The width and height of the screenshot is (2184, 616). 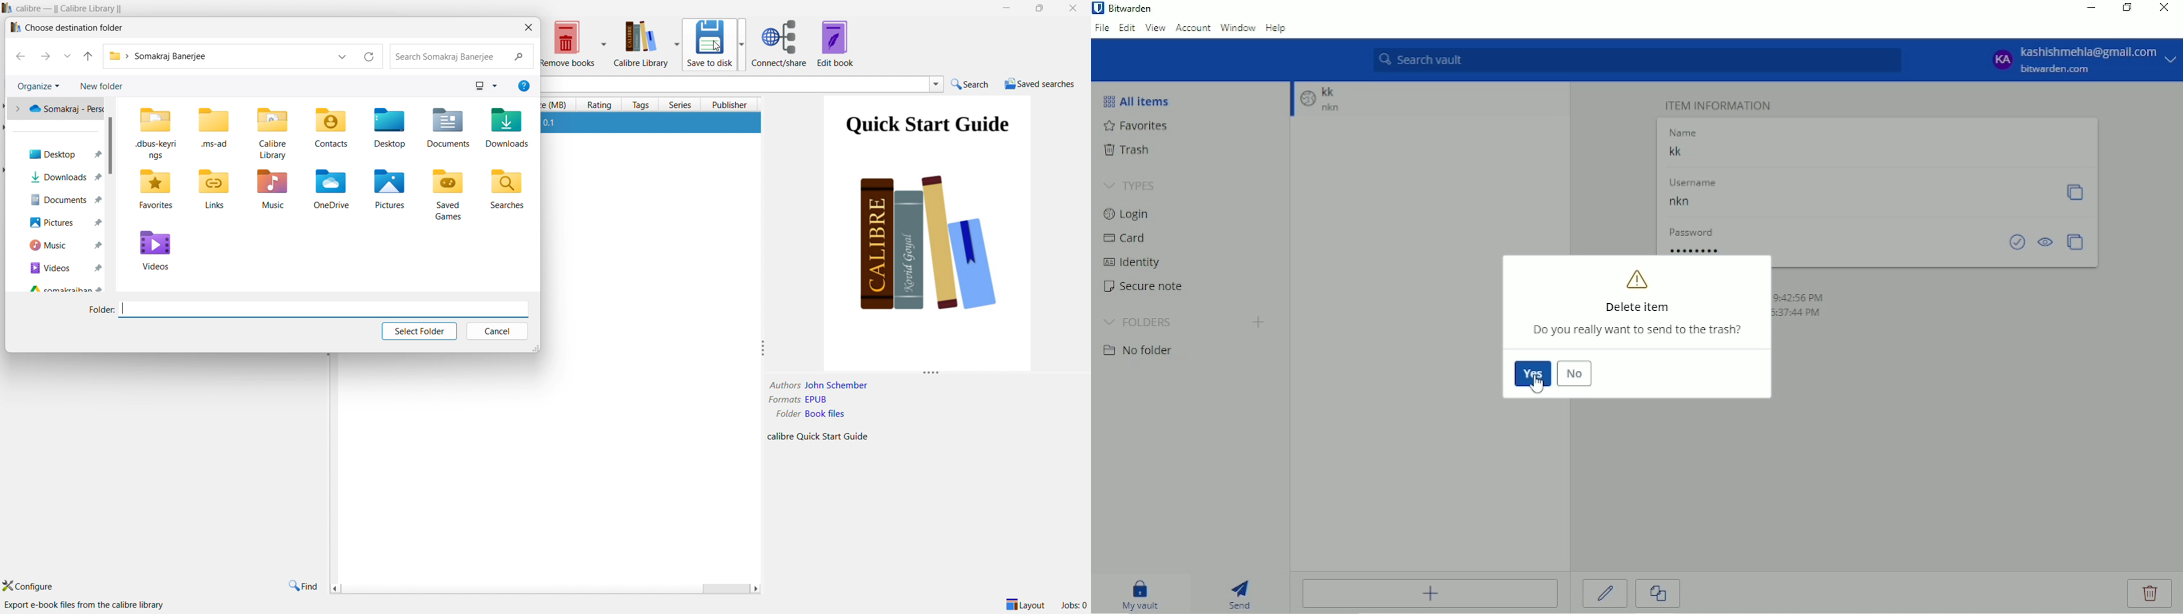 What do you see at coordinates (1126, 238) in the screenshot?
I see `Card` at bounding box center [1126, 238].